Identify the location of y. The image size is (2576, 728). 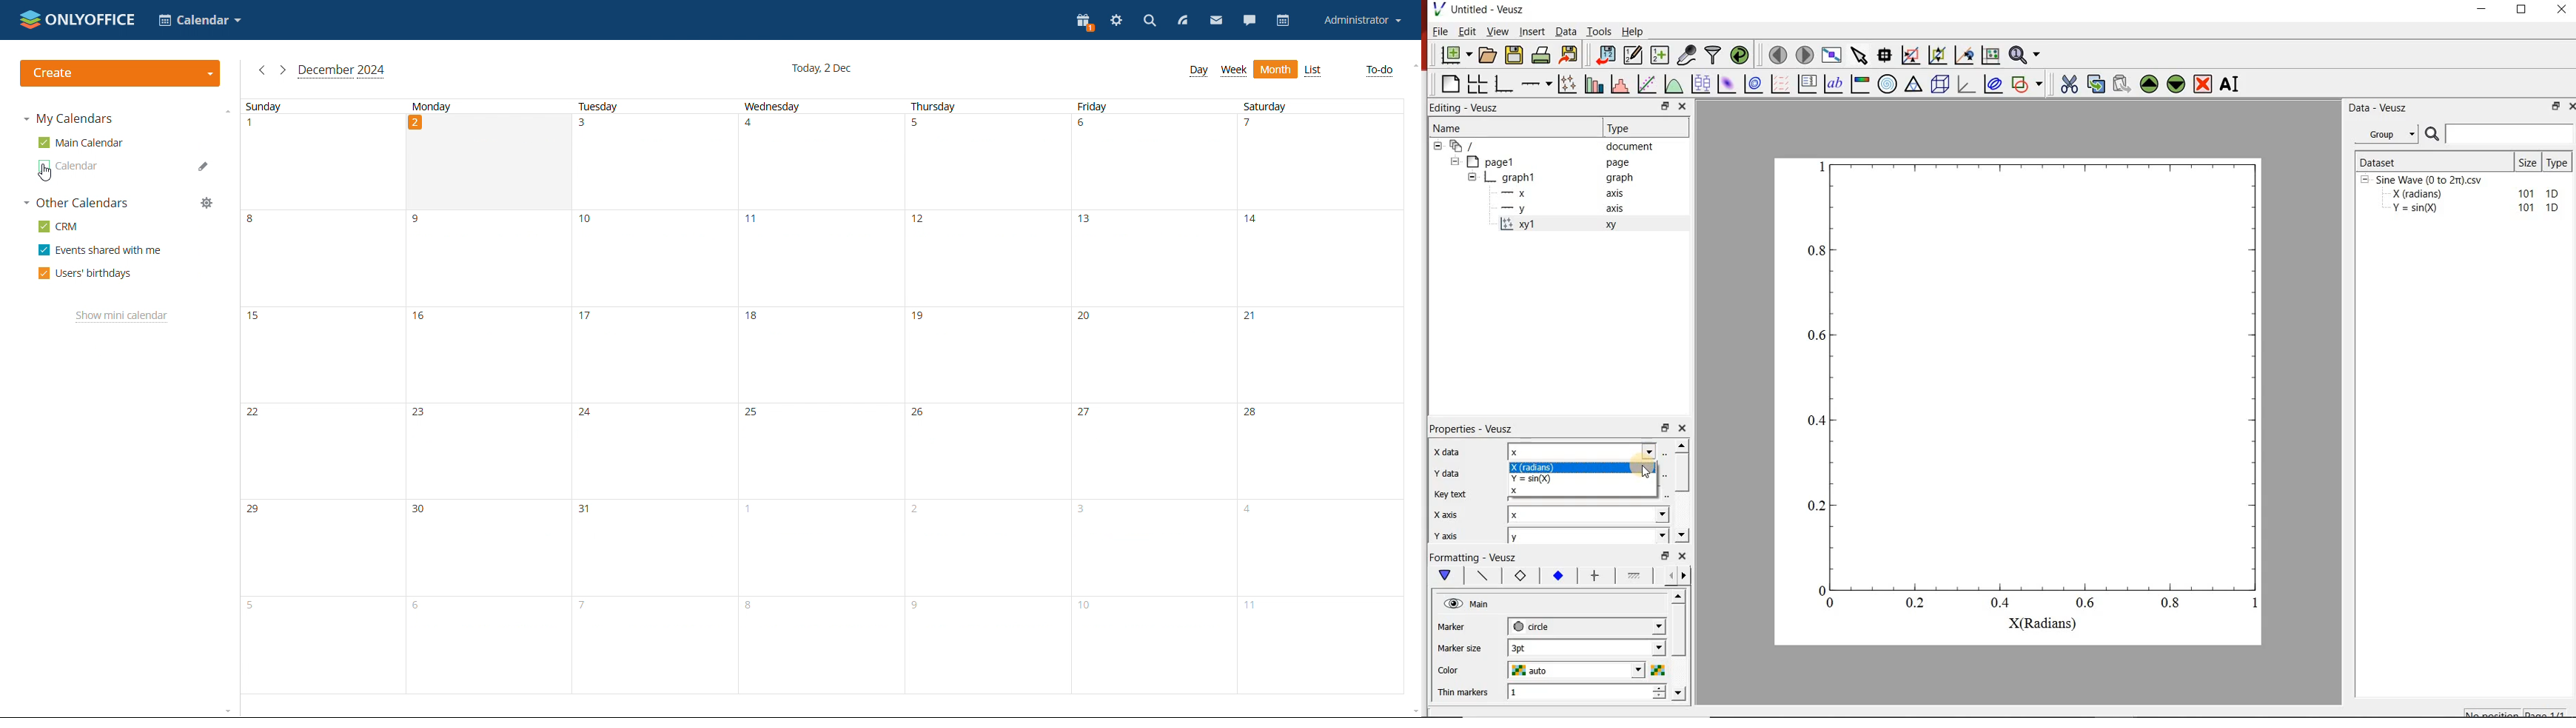
(1588, 536).